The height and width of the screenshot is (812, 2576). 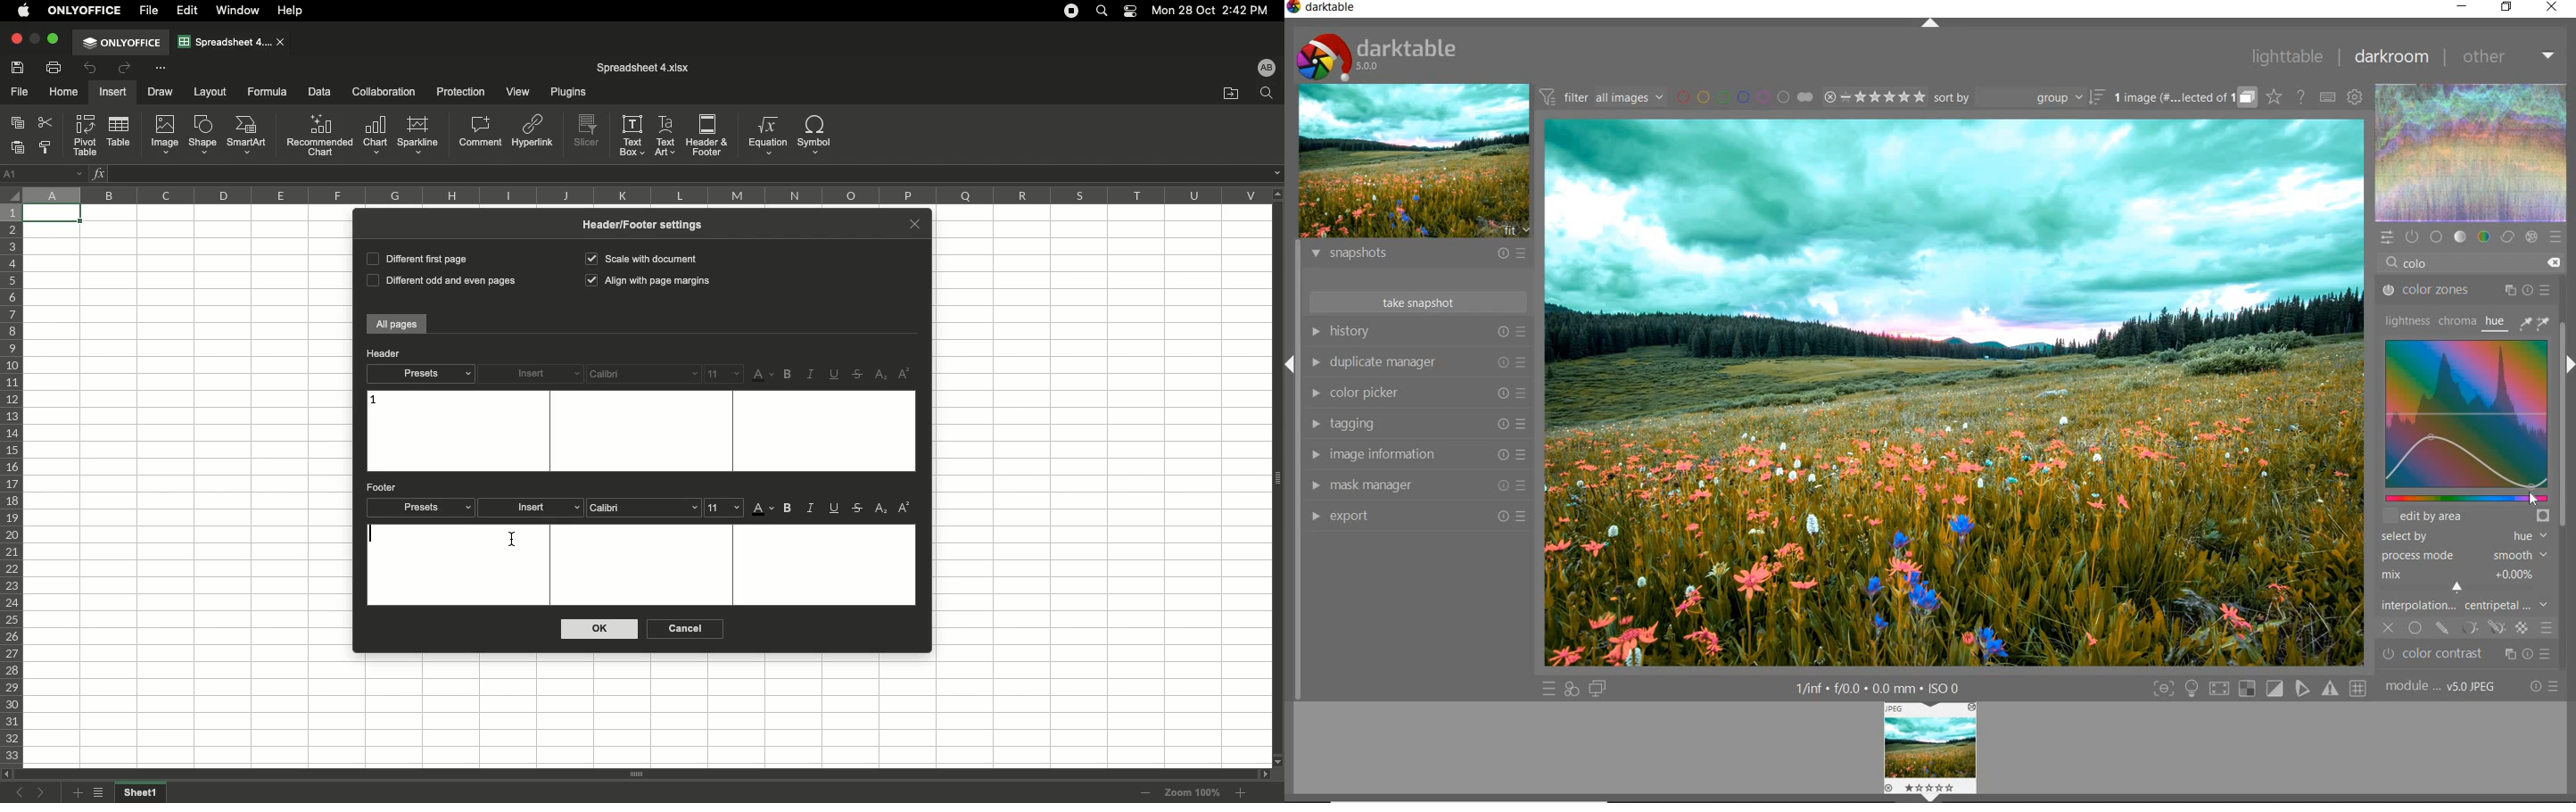 What do you see at coordinates (24, 10) in the screenshot?
I see `Apple logo` at bounding box center [24, 10].